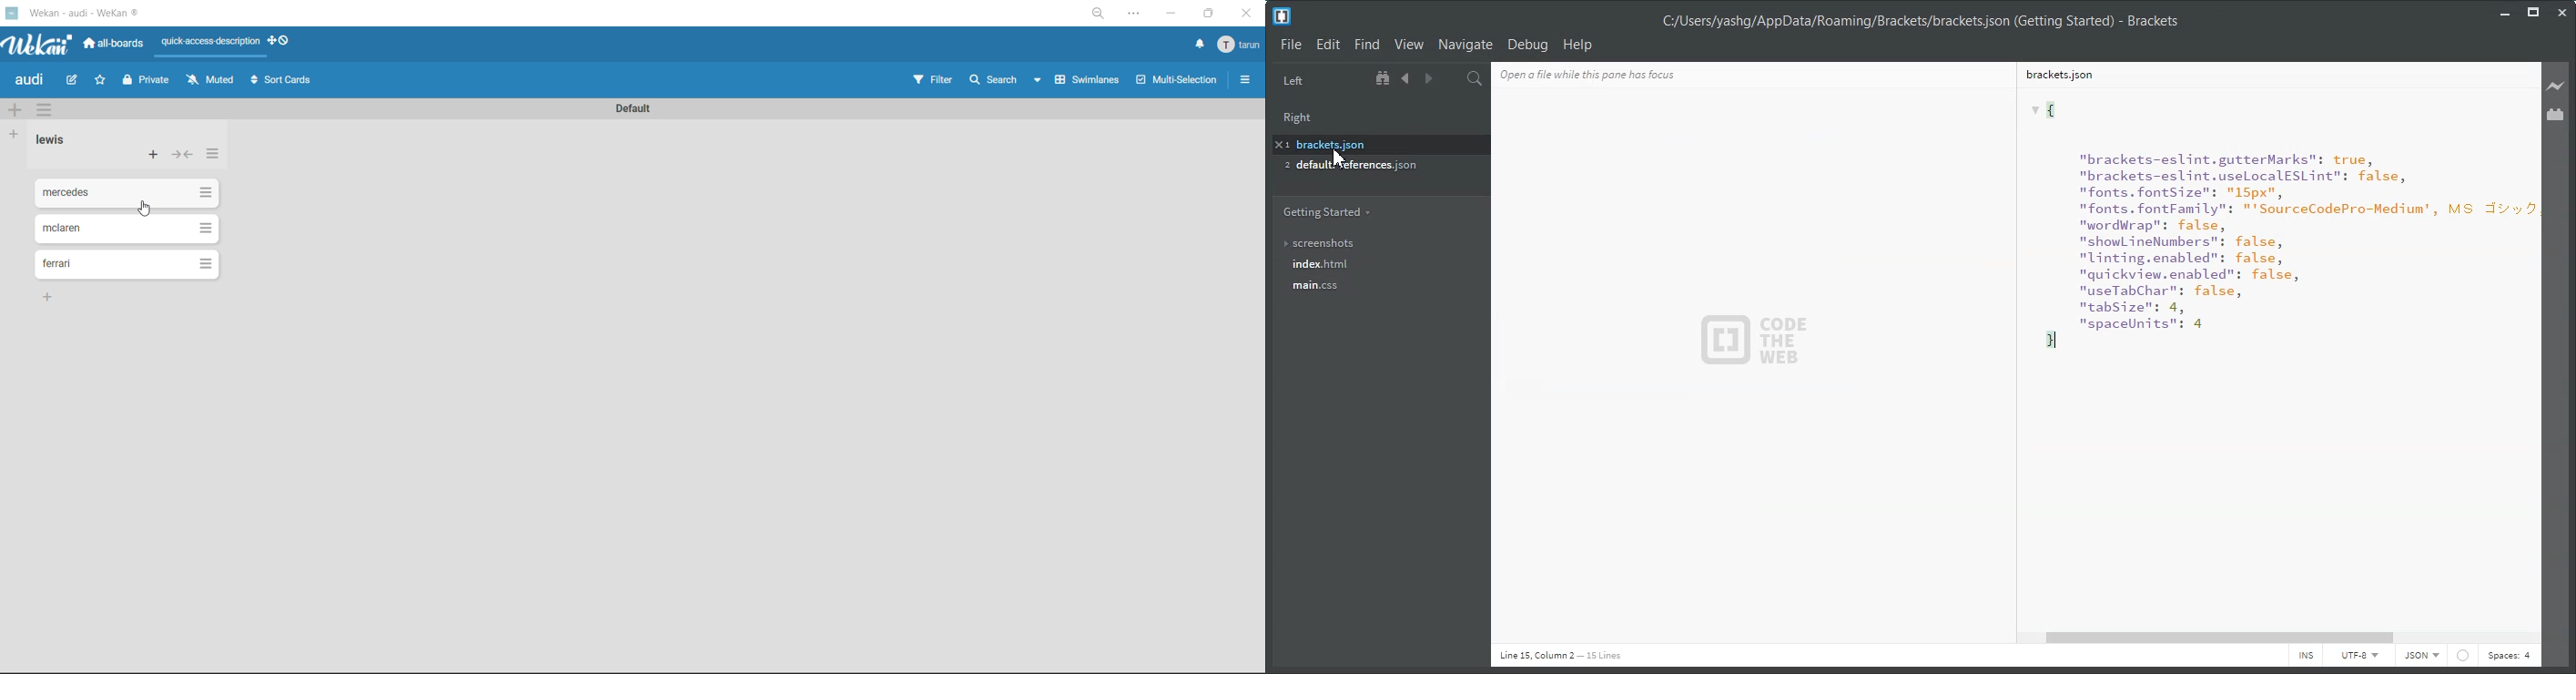 The image size is (2576, 700). I want to click on swimlane actions, so click(48, 111).